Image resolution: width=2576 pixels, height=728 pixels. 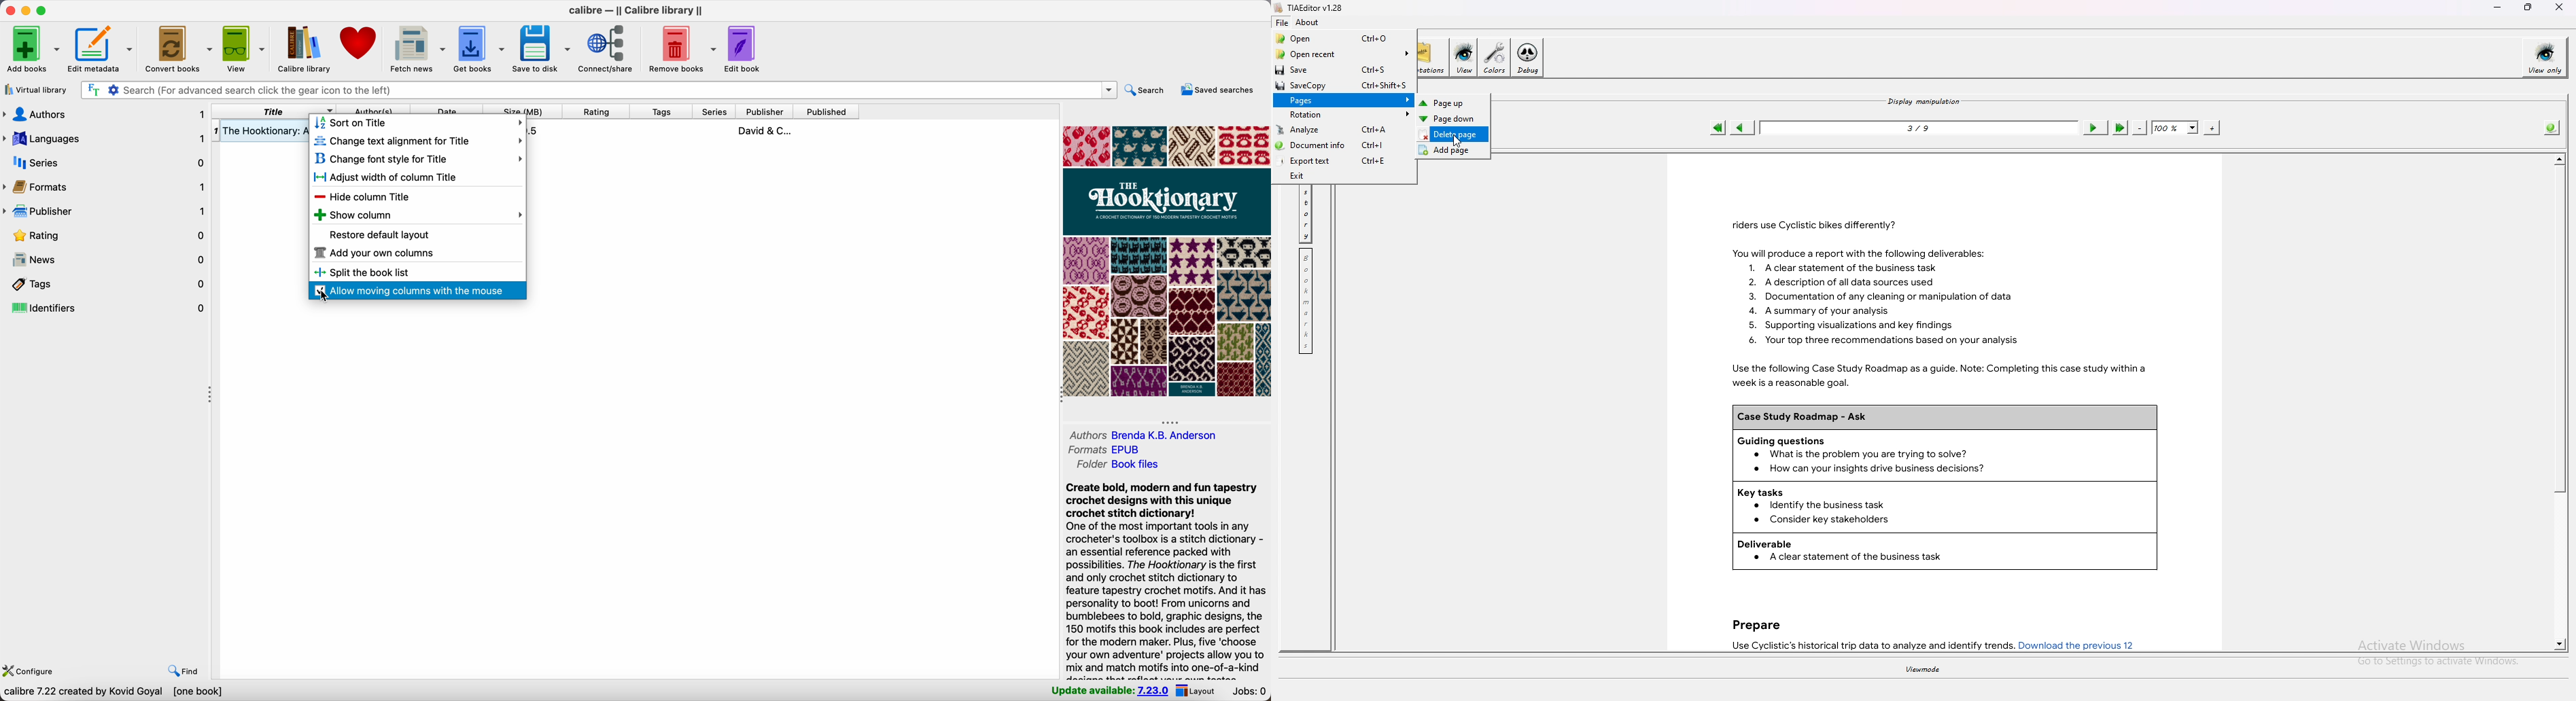 What do you see at coordinates (1919, 127) in the screenshot?
I see `3/9` at bounding box center [1919, 127].